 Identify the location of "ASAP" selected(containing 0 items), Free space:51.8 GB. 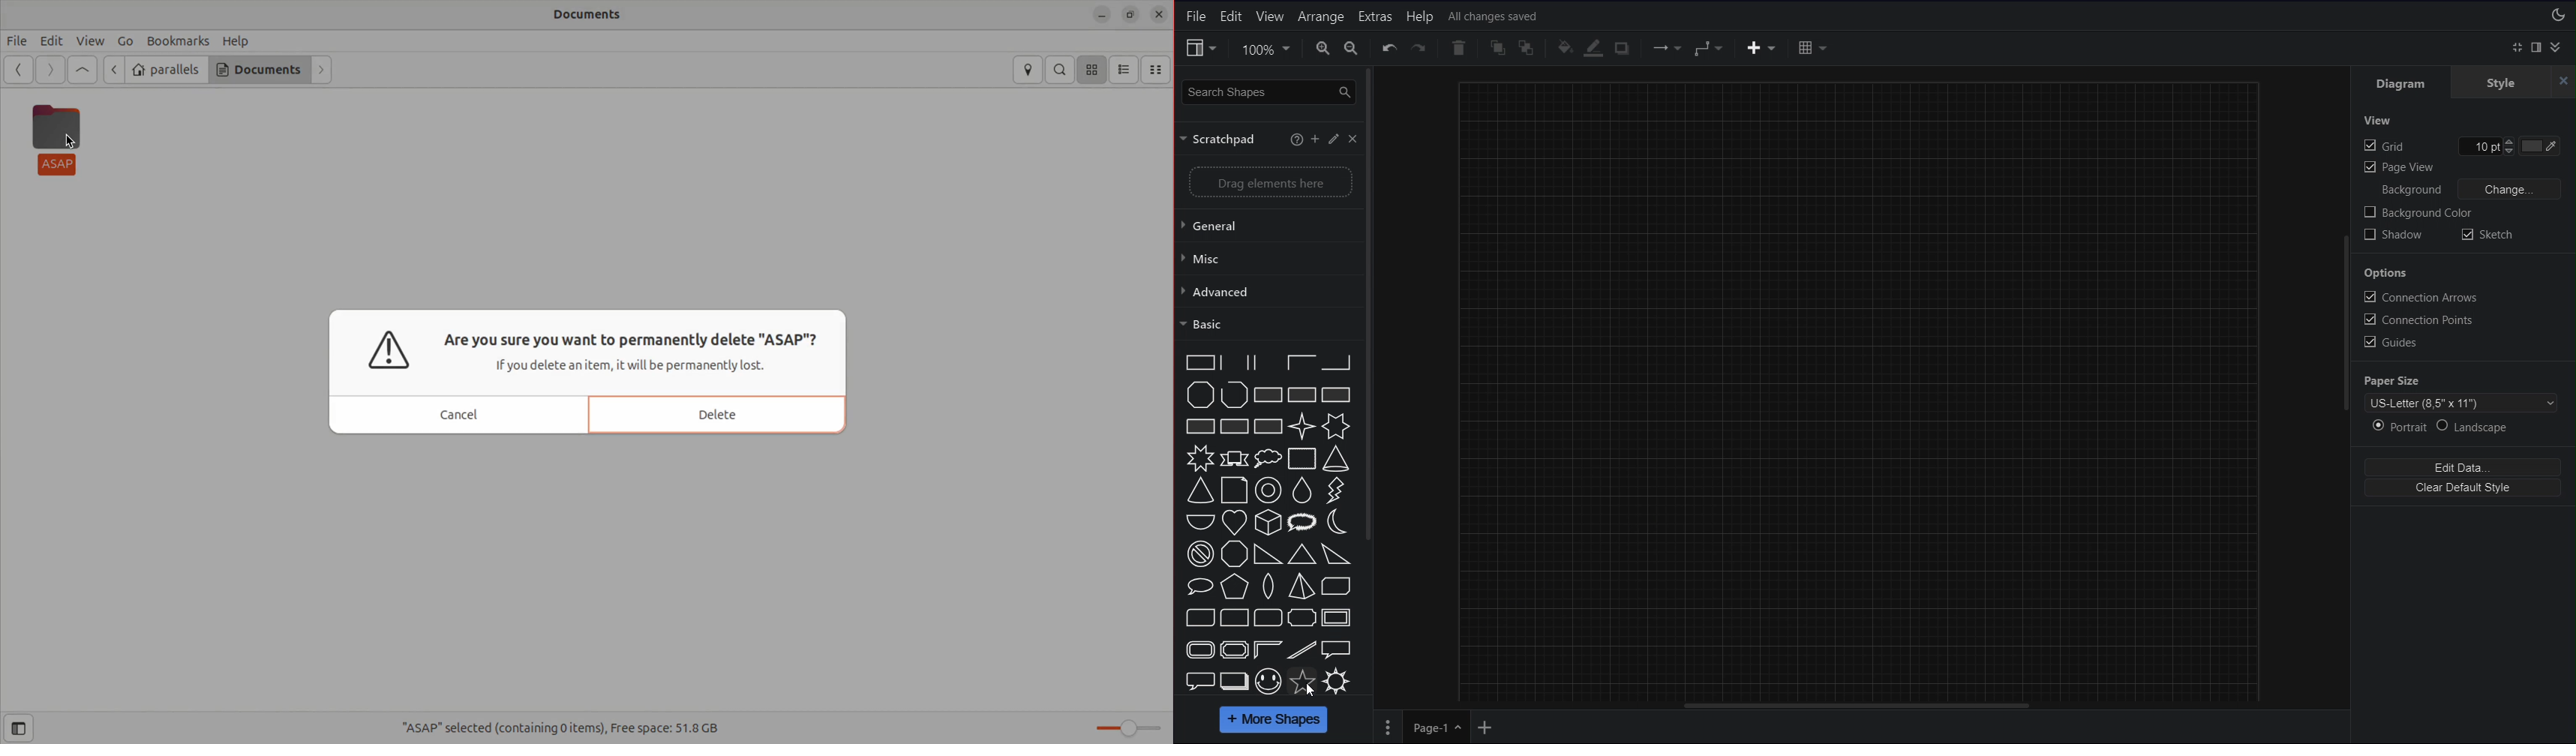
(574, 723).